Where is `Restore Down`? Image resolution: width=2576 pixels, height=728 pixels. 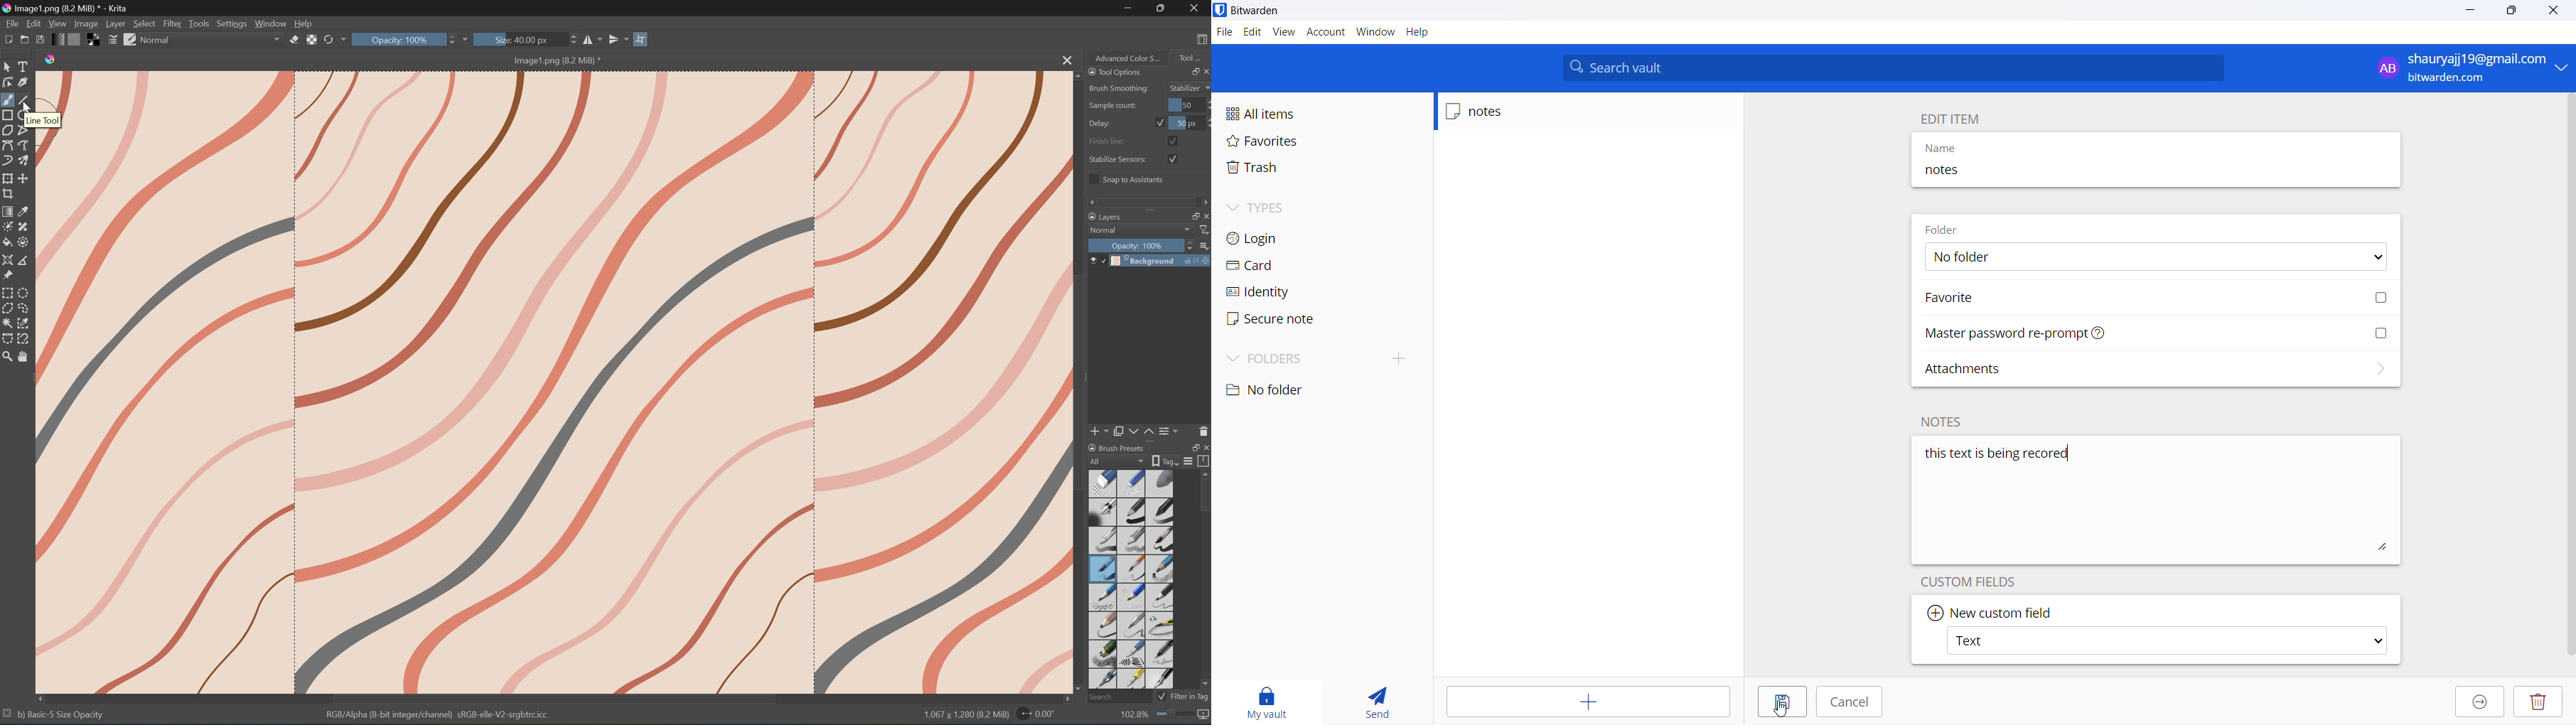 Restore Down is located at coordinates (1190, 71).